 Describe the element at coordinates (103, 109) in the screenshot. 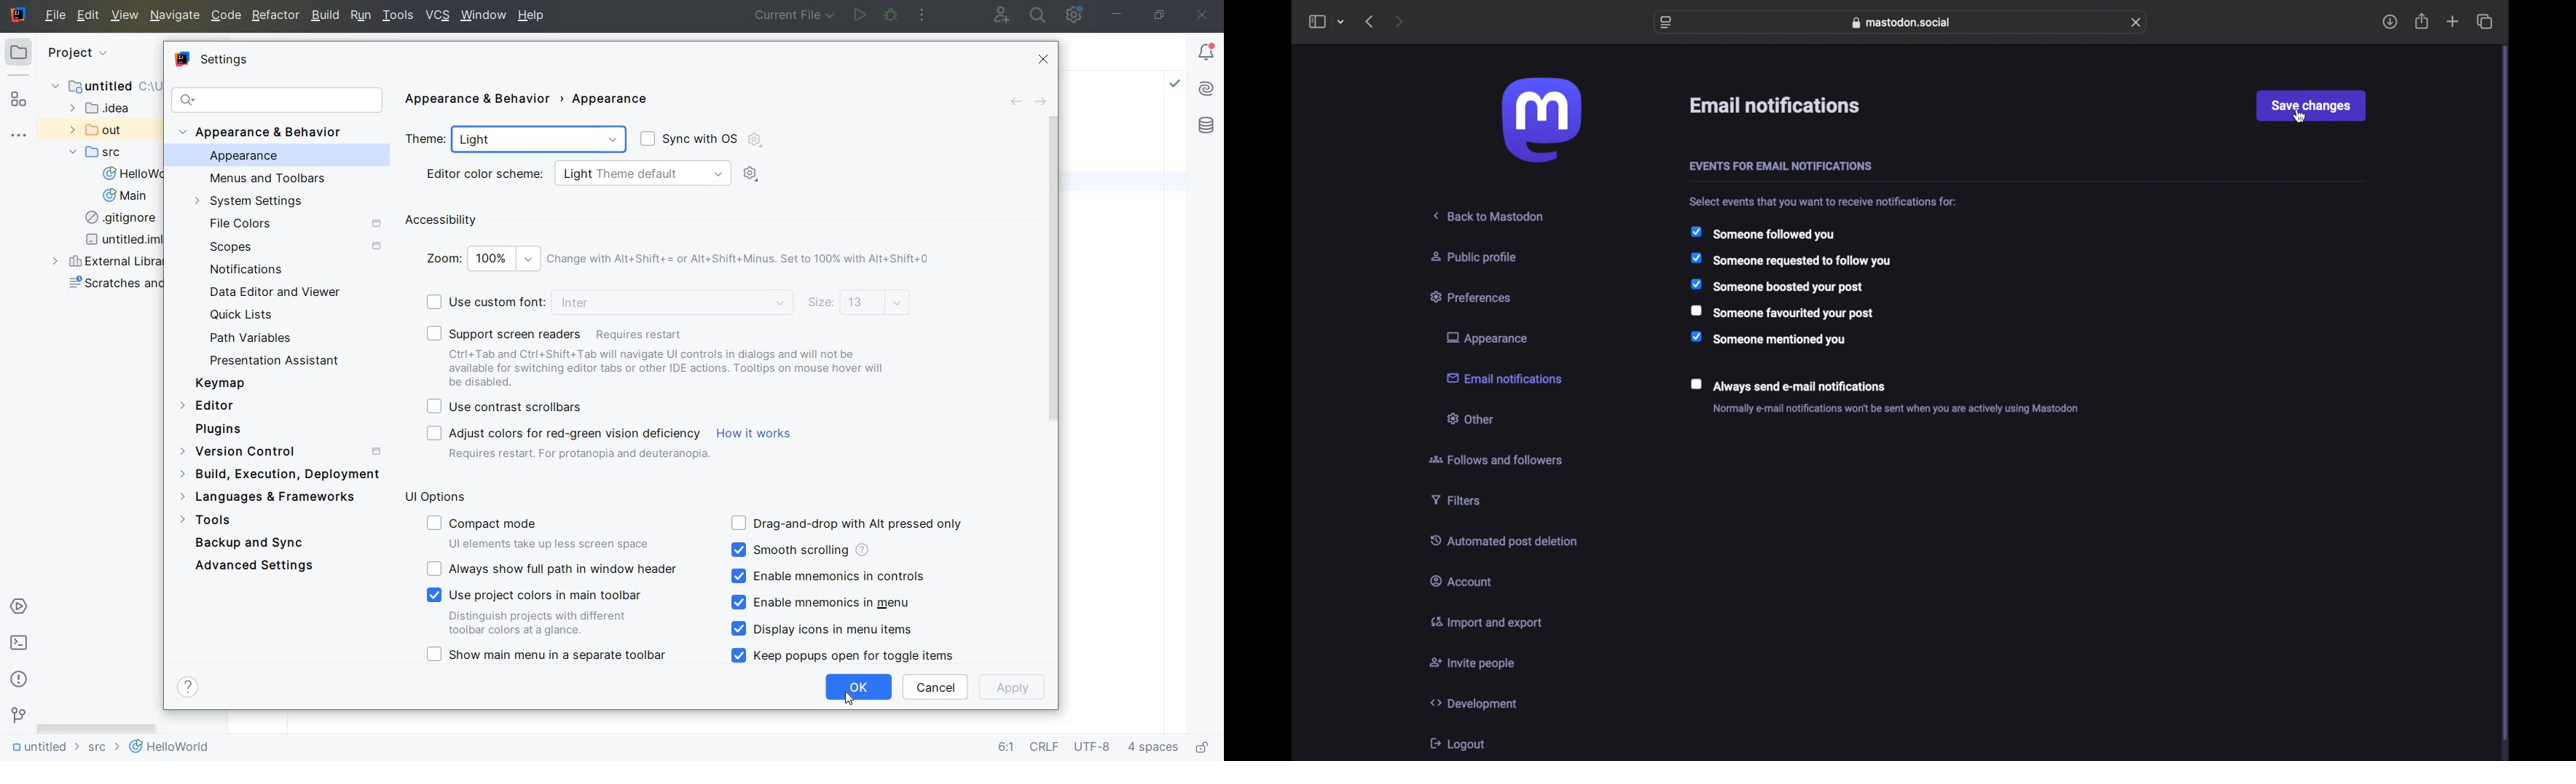

I see `IDEA` at that location.